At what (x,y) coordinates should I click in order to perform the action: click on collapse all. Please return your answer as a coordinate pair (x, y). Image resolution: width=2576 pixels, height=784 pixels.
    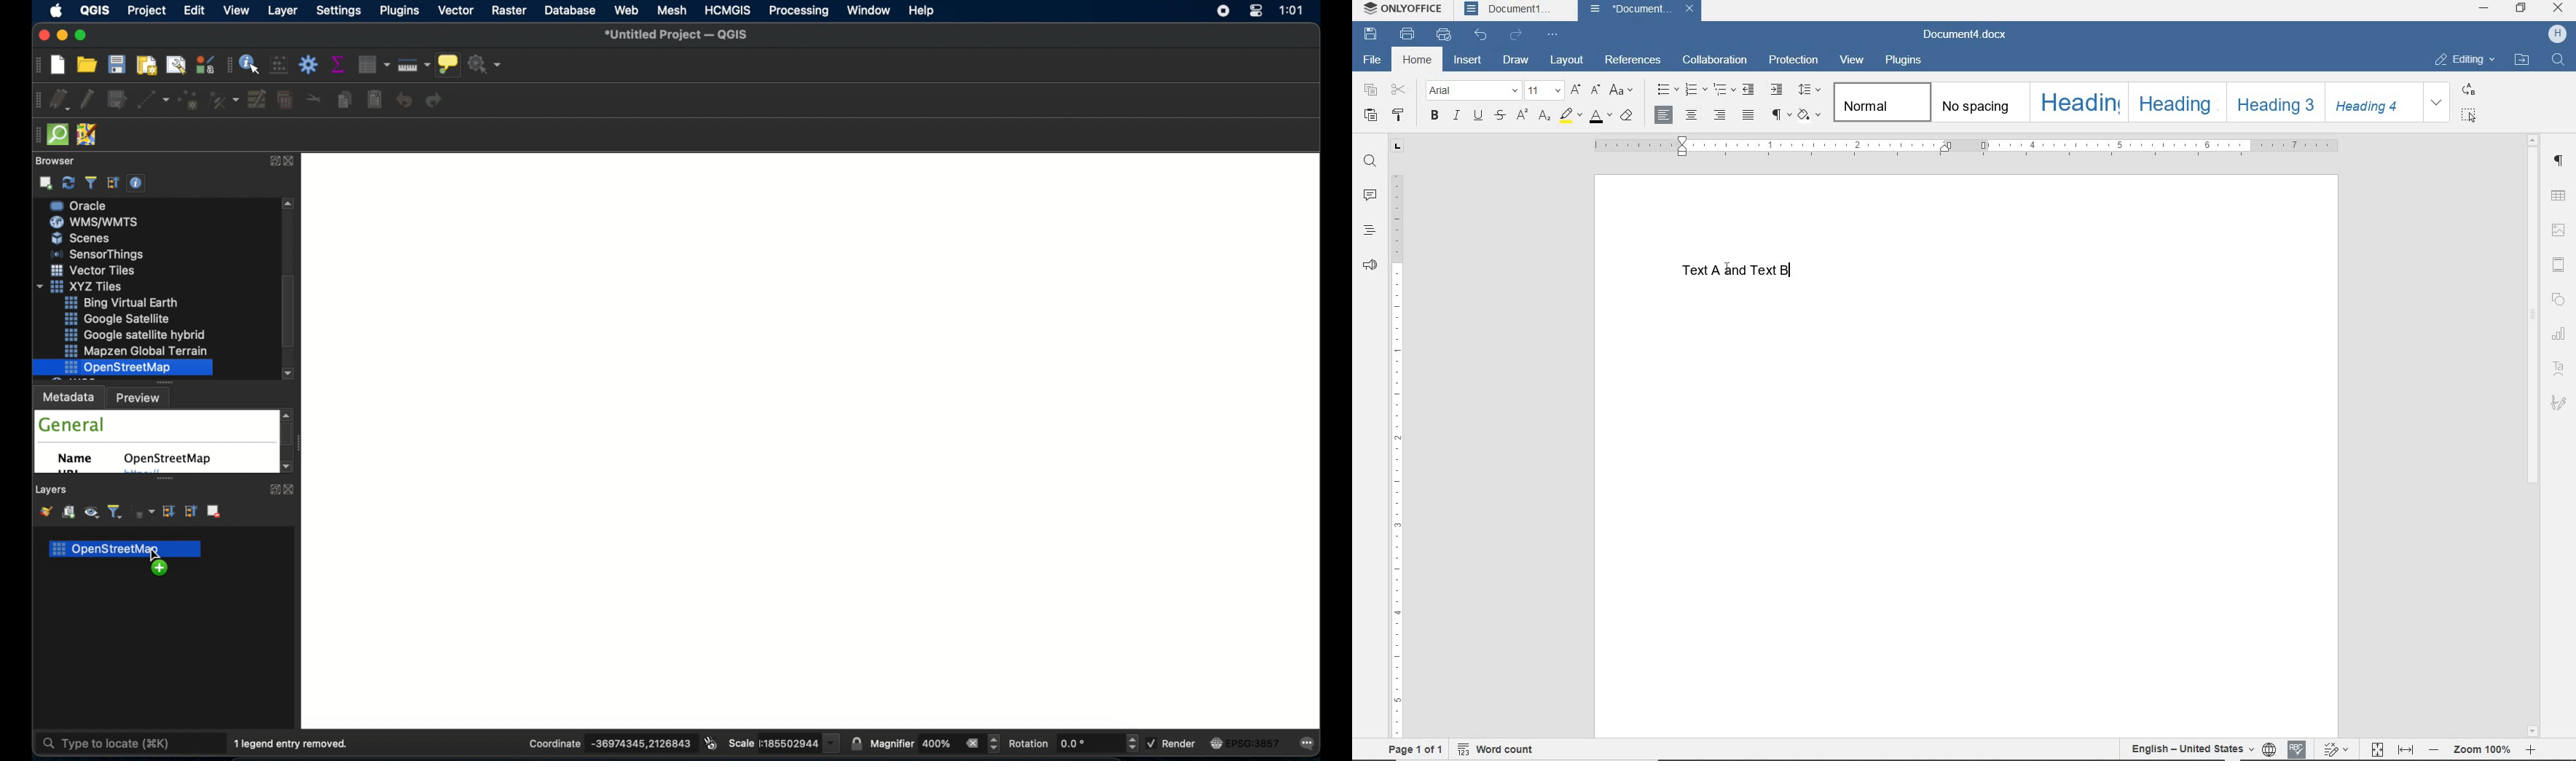
    Looking at the image, I should click on (113, 183).